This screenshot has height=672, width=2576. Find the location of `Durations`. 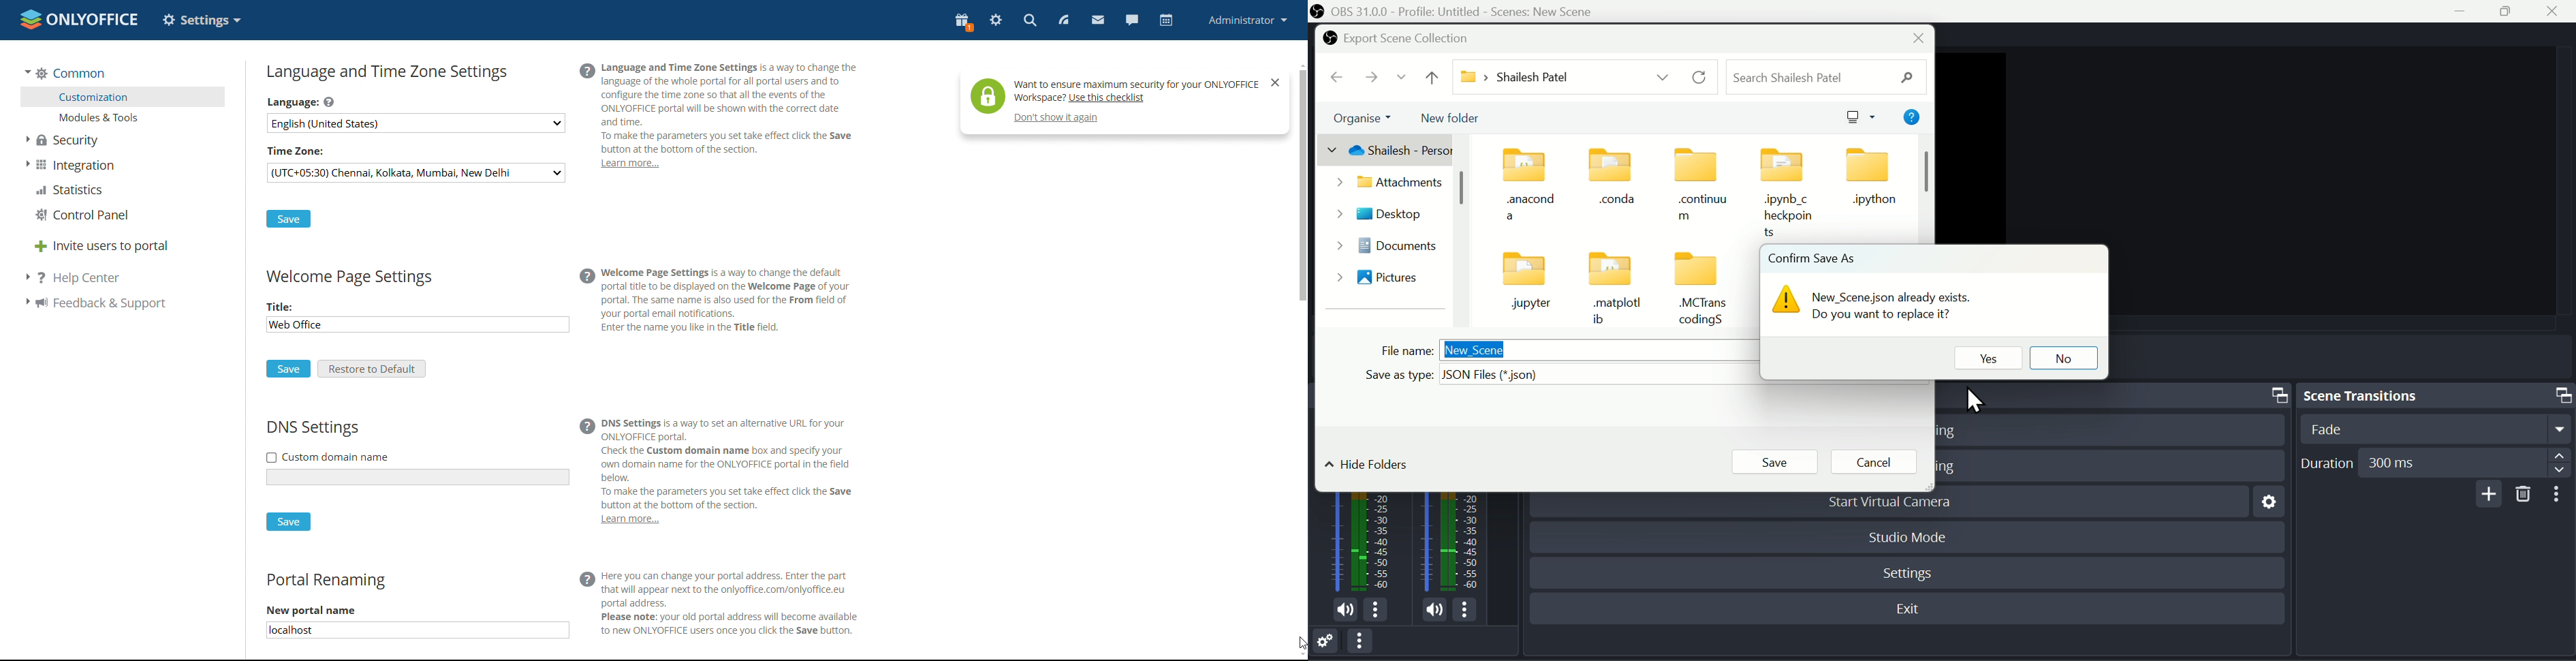

Durations is located at coordinates (2434, 462).